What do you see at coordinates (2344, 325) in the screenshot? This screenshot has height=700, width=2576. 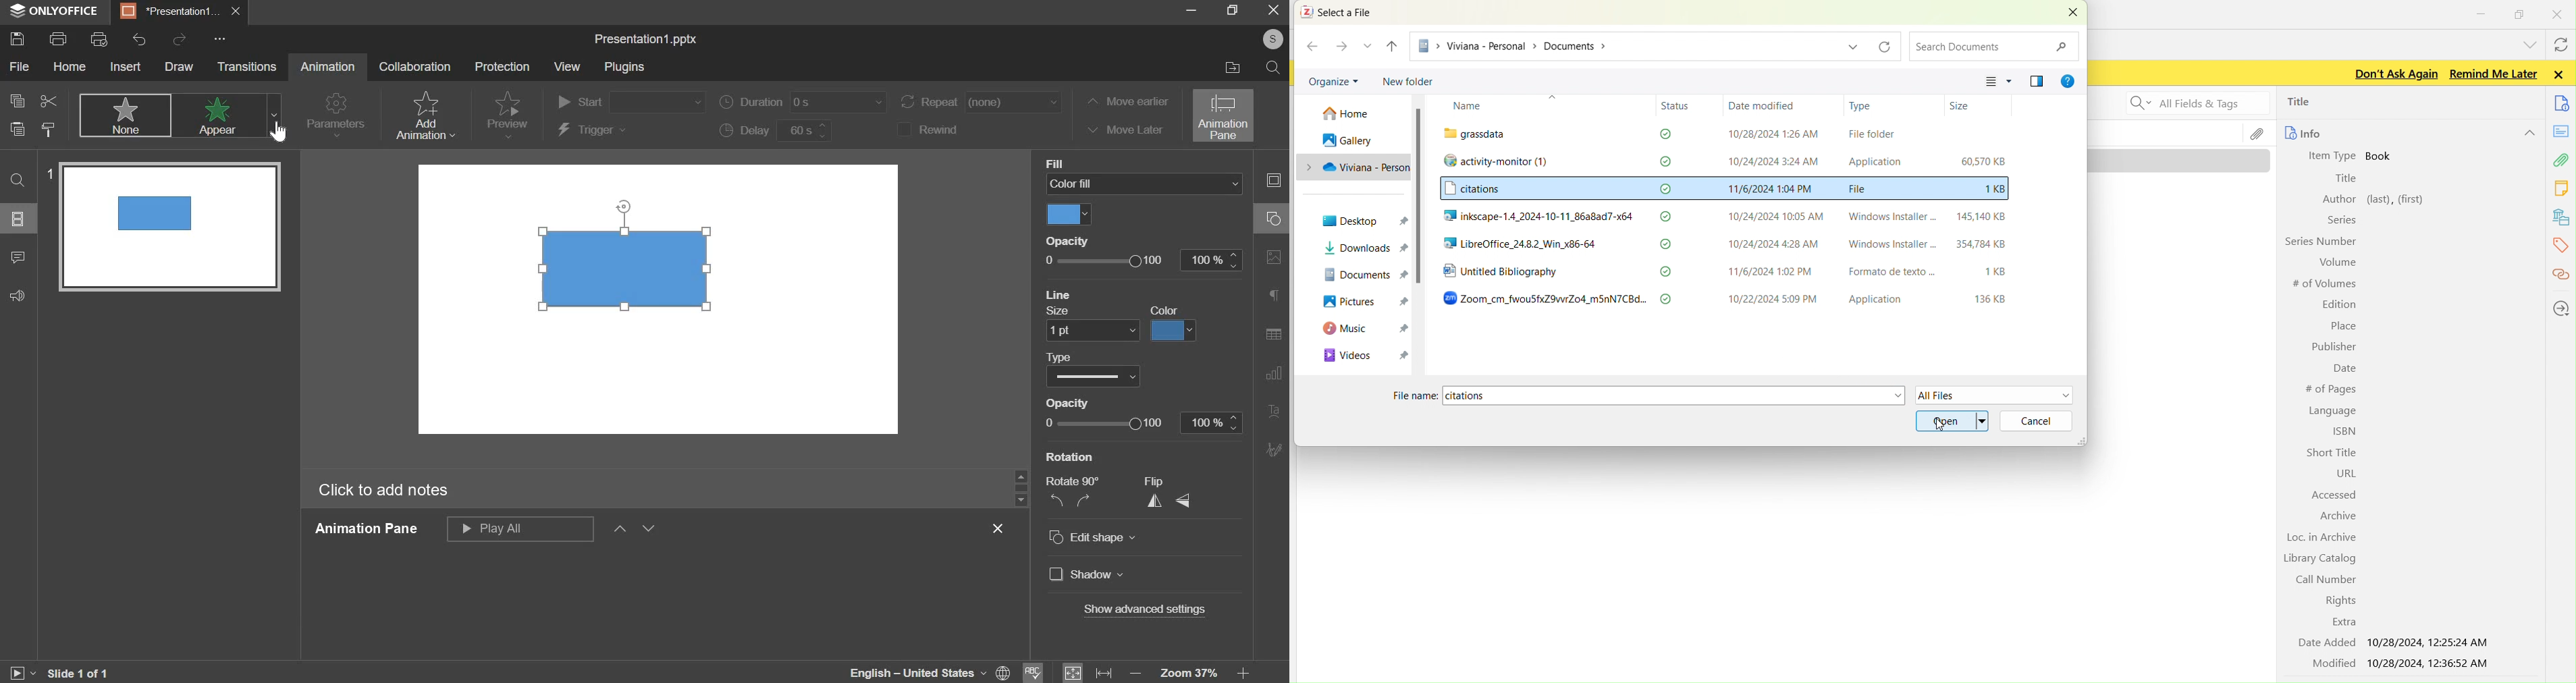 I see `Place` at bounding box center [2344, 325].